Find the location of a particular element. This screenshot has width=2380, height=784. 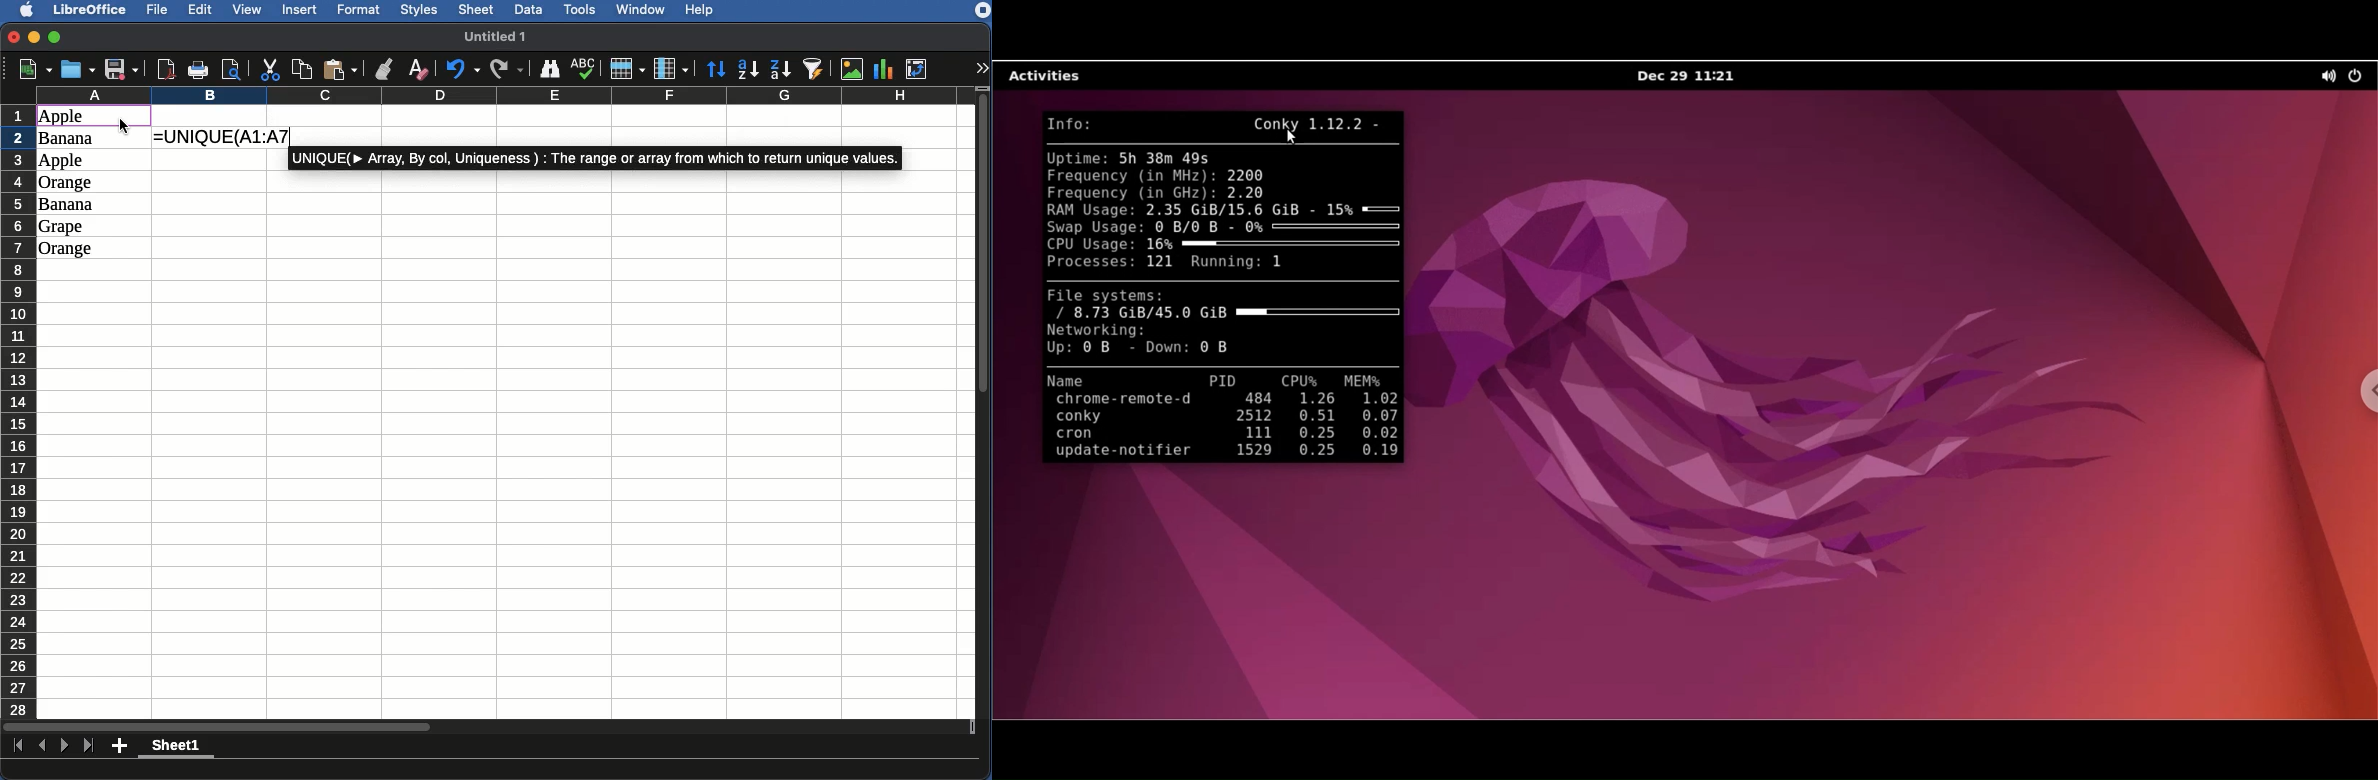

Minimize is located at coordinates (35, 37).